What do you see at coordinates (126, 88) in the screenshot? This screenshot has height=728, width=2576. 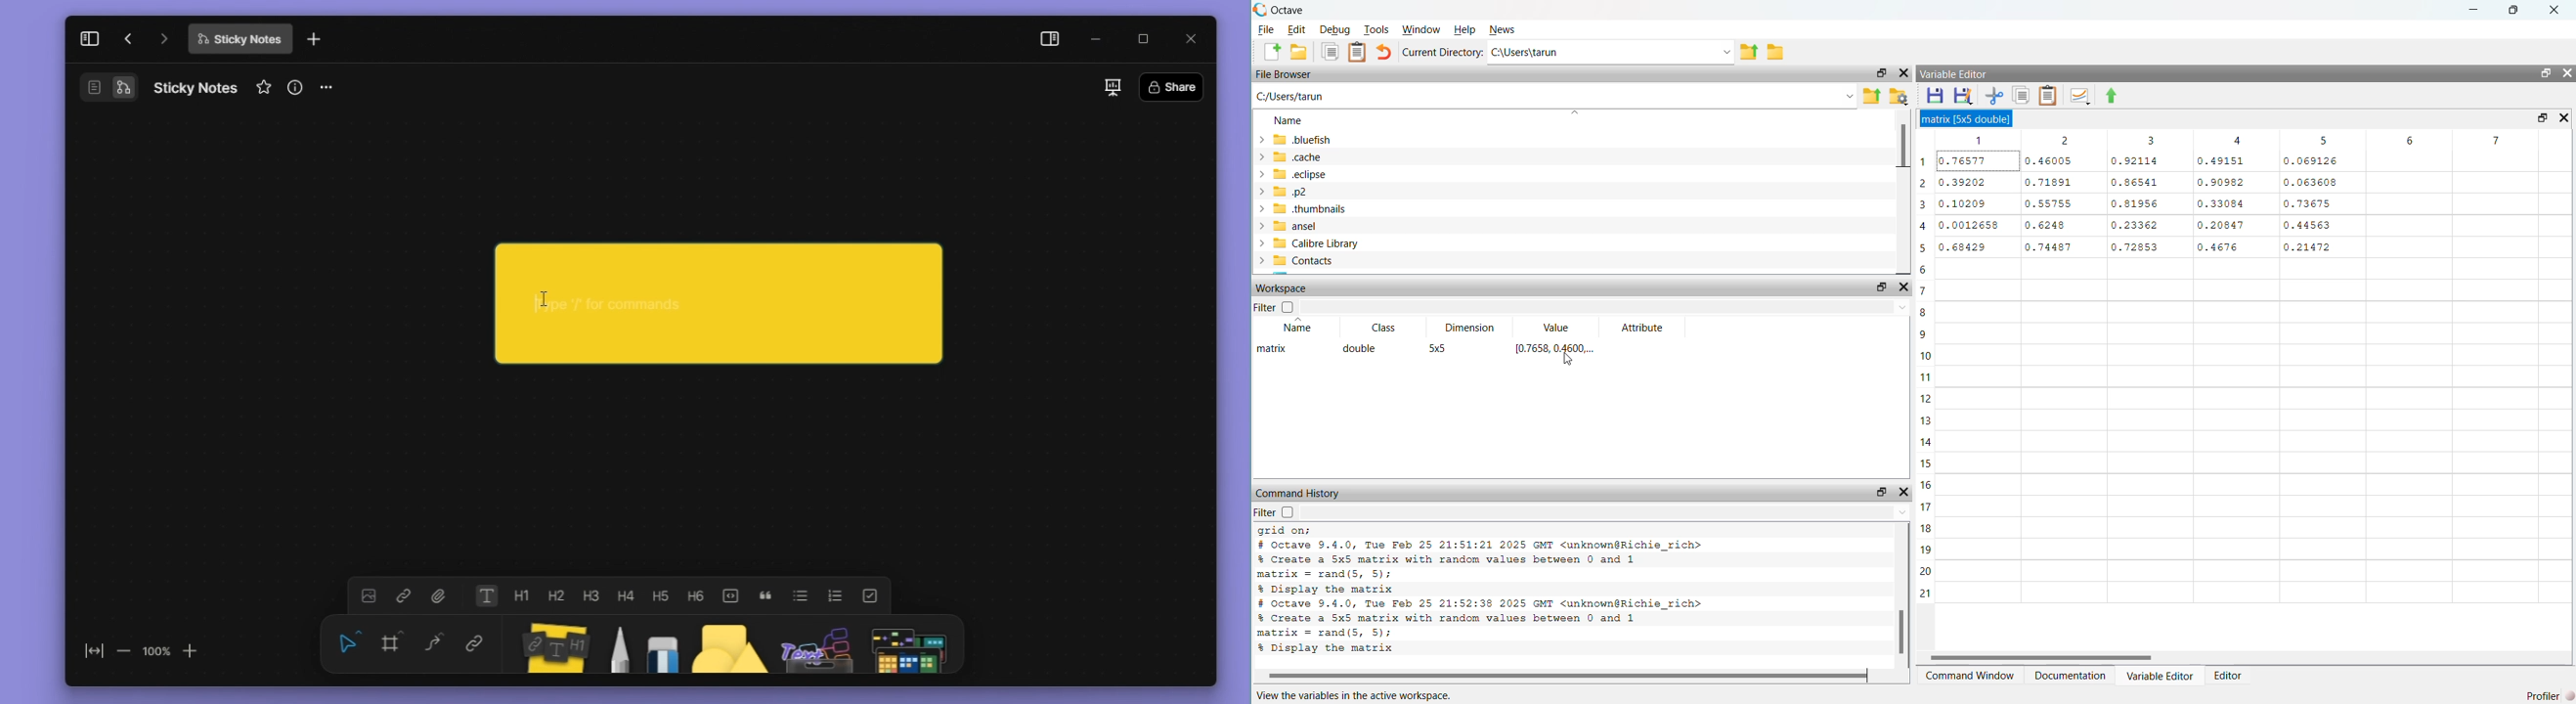 I see `Flowchart` at bounding box center [126, 88].